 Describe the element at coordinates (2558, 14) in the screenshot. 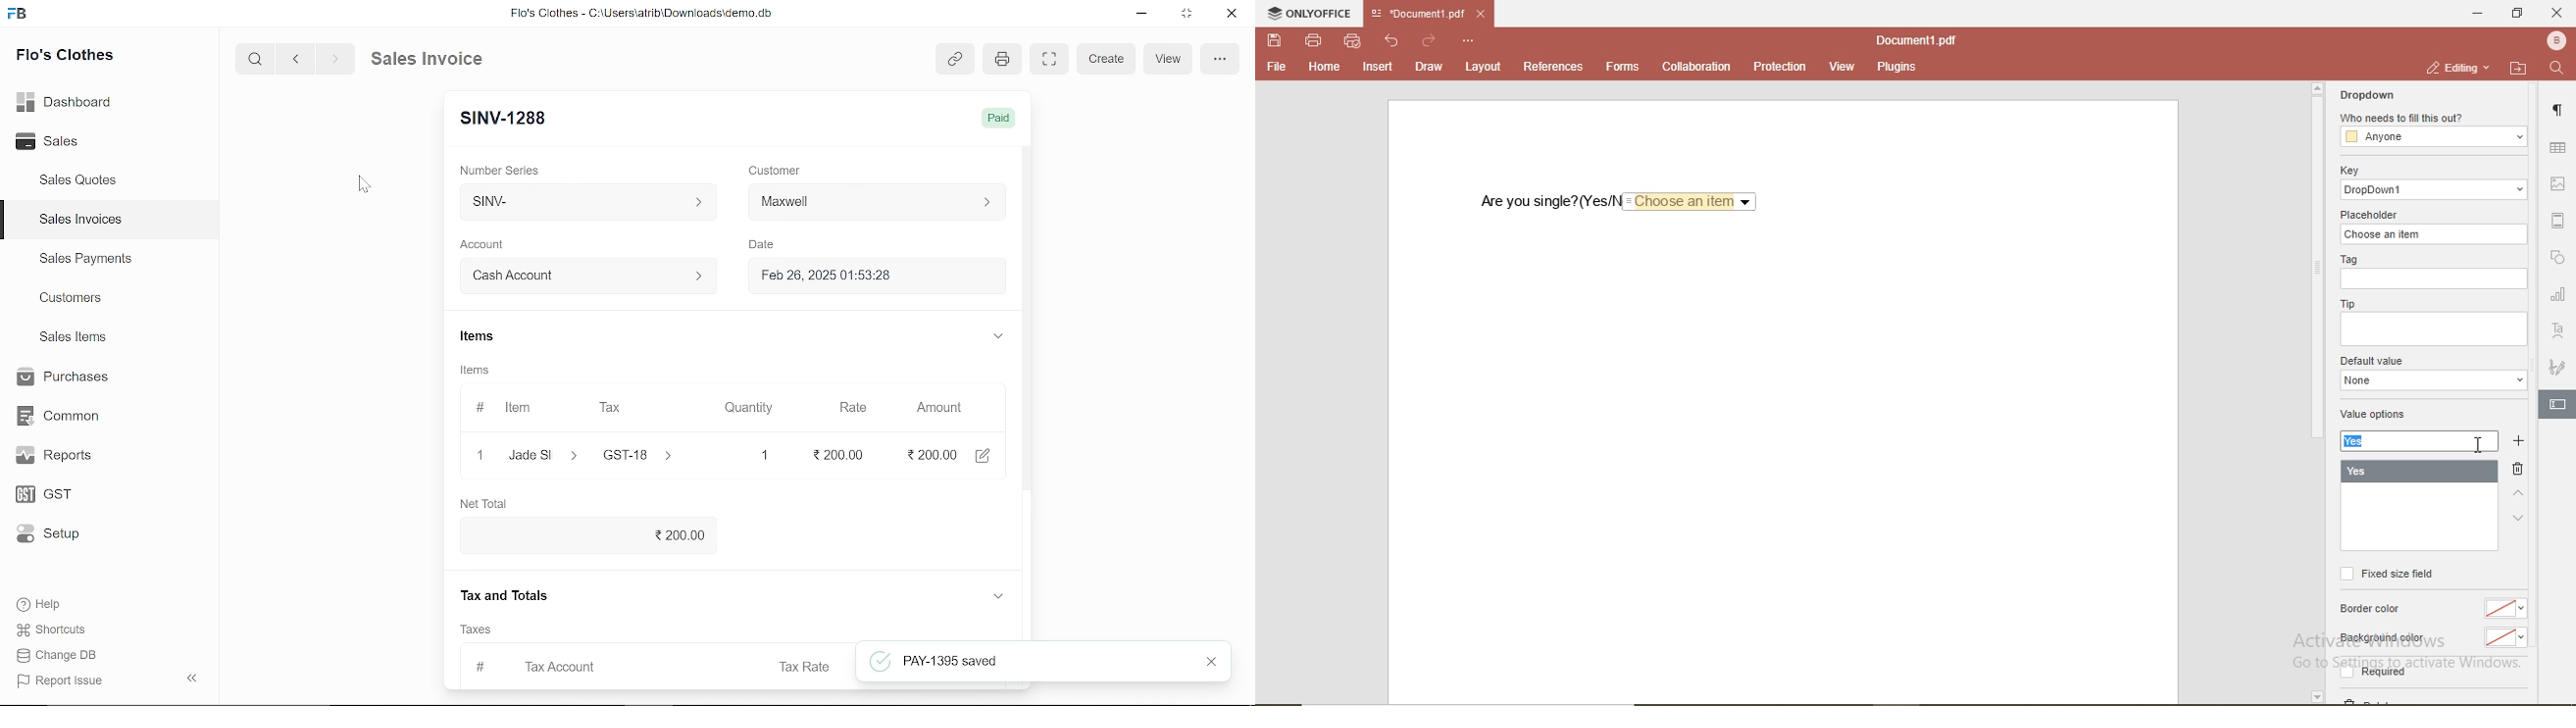

I see `close` at that location.